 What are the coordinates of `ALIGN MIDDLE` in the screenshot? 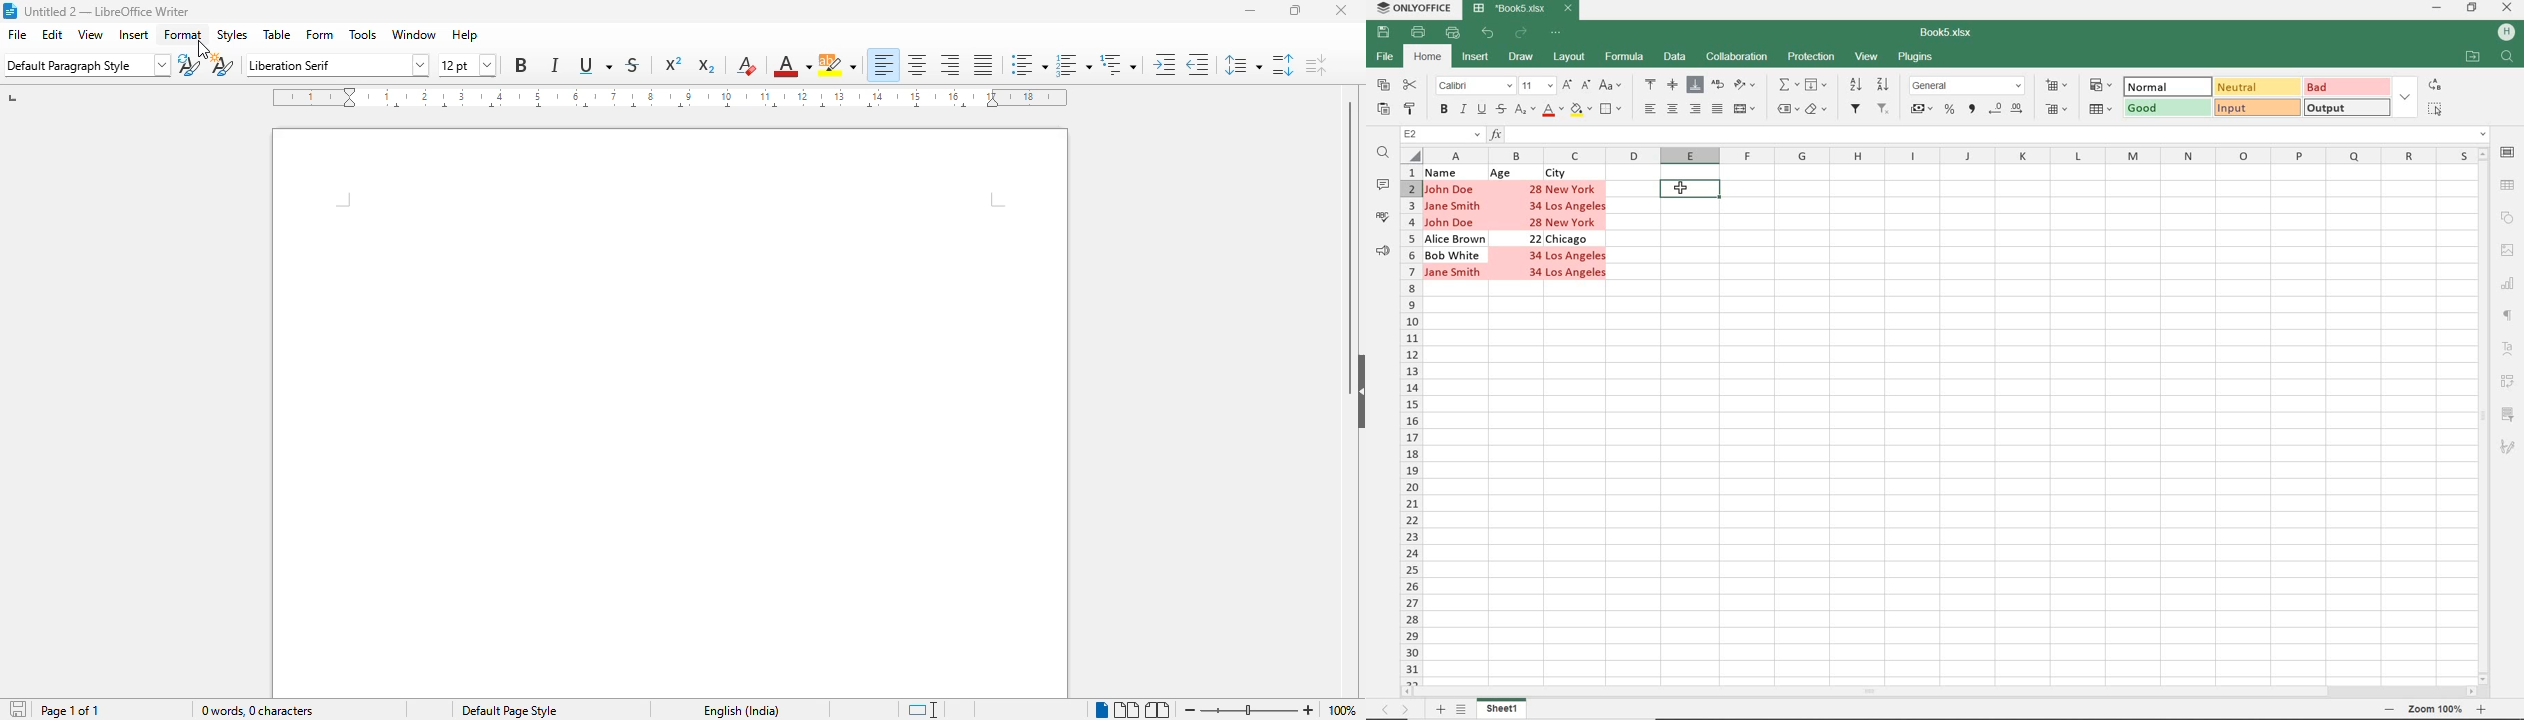 It's located at (1673, 86).